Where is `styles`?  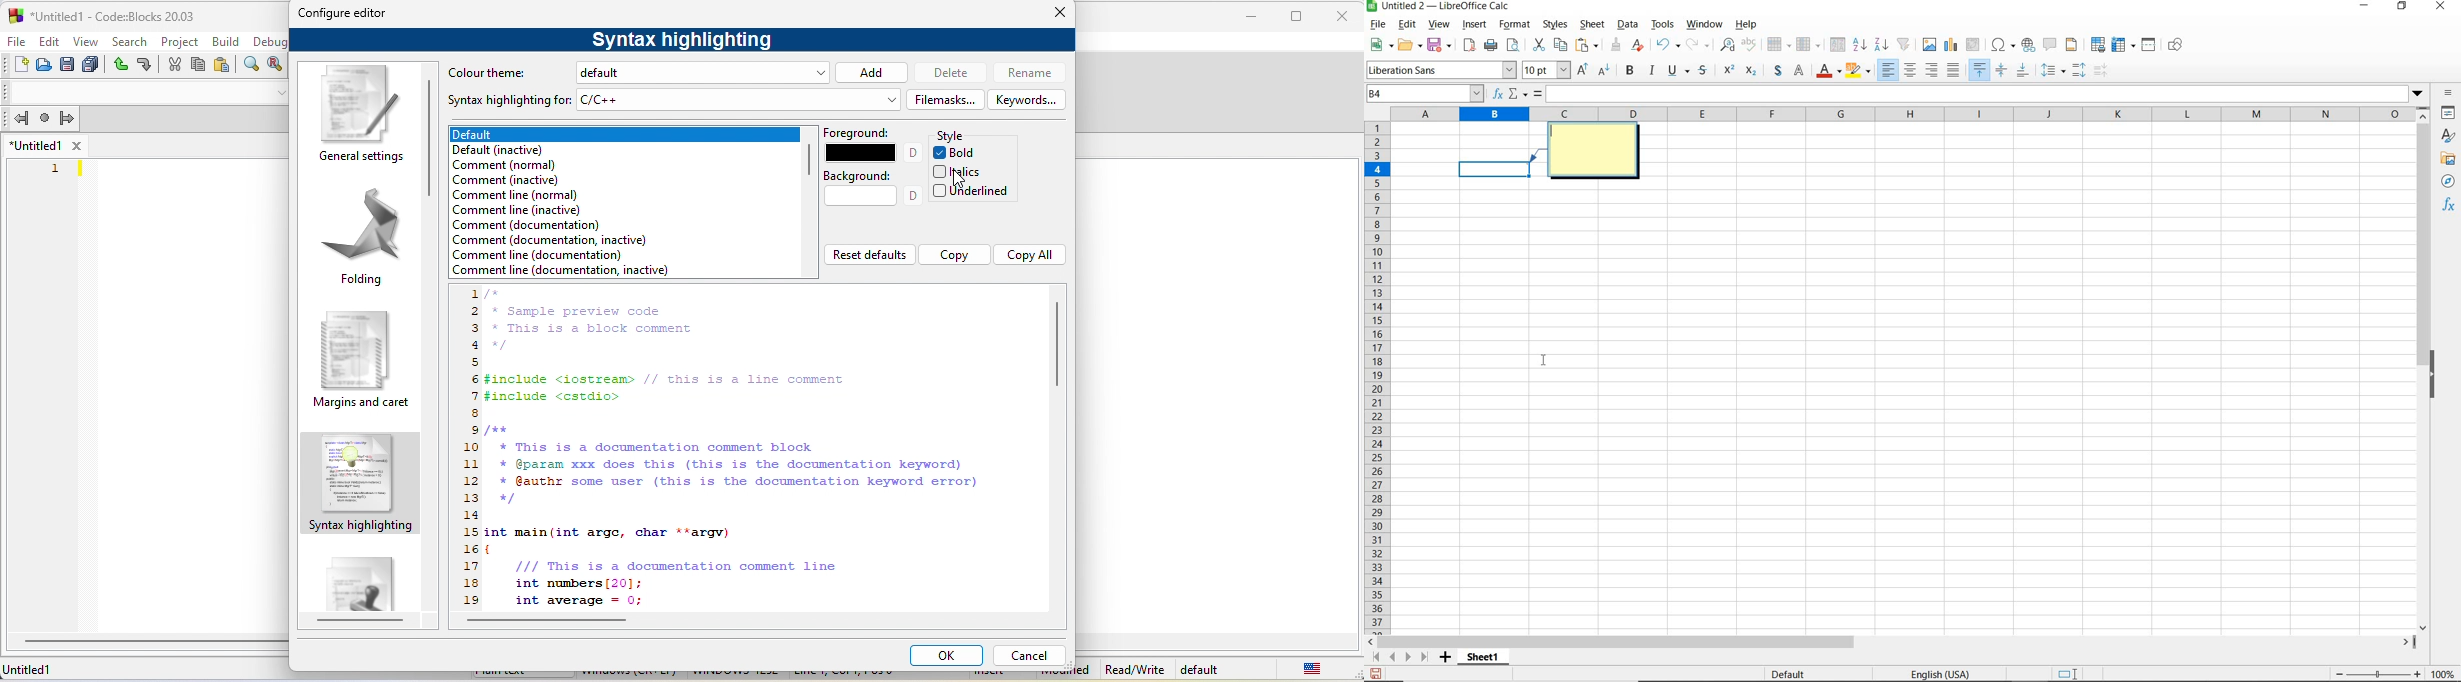 styles is located at coordinates (2448, 133).